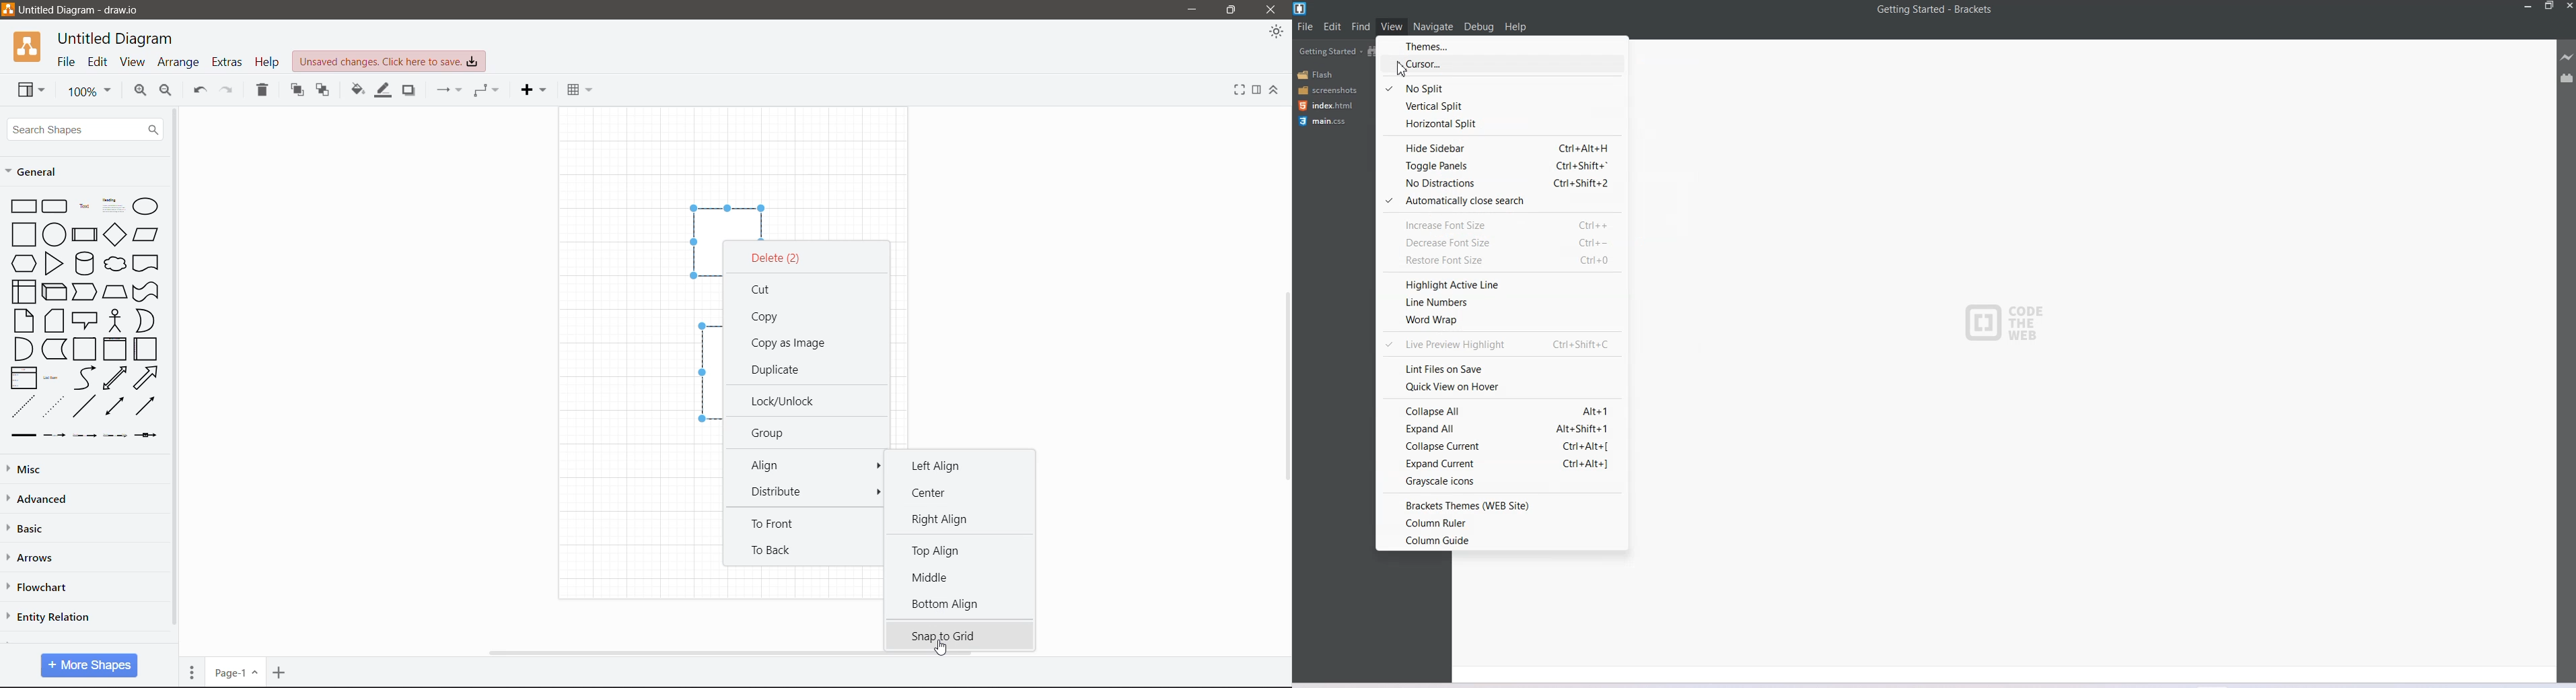 This screenshot has height=700, width=2576. What do you see at coordinates (2011, 325) in the screenshot?
I see `code the web icon` at bounding box center [2011, 325].